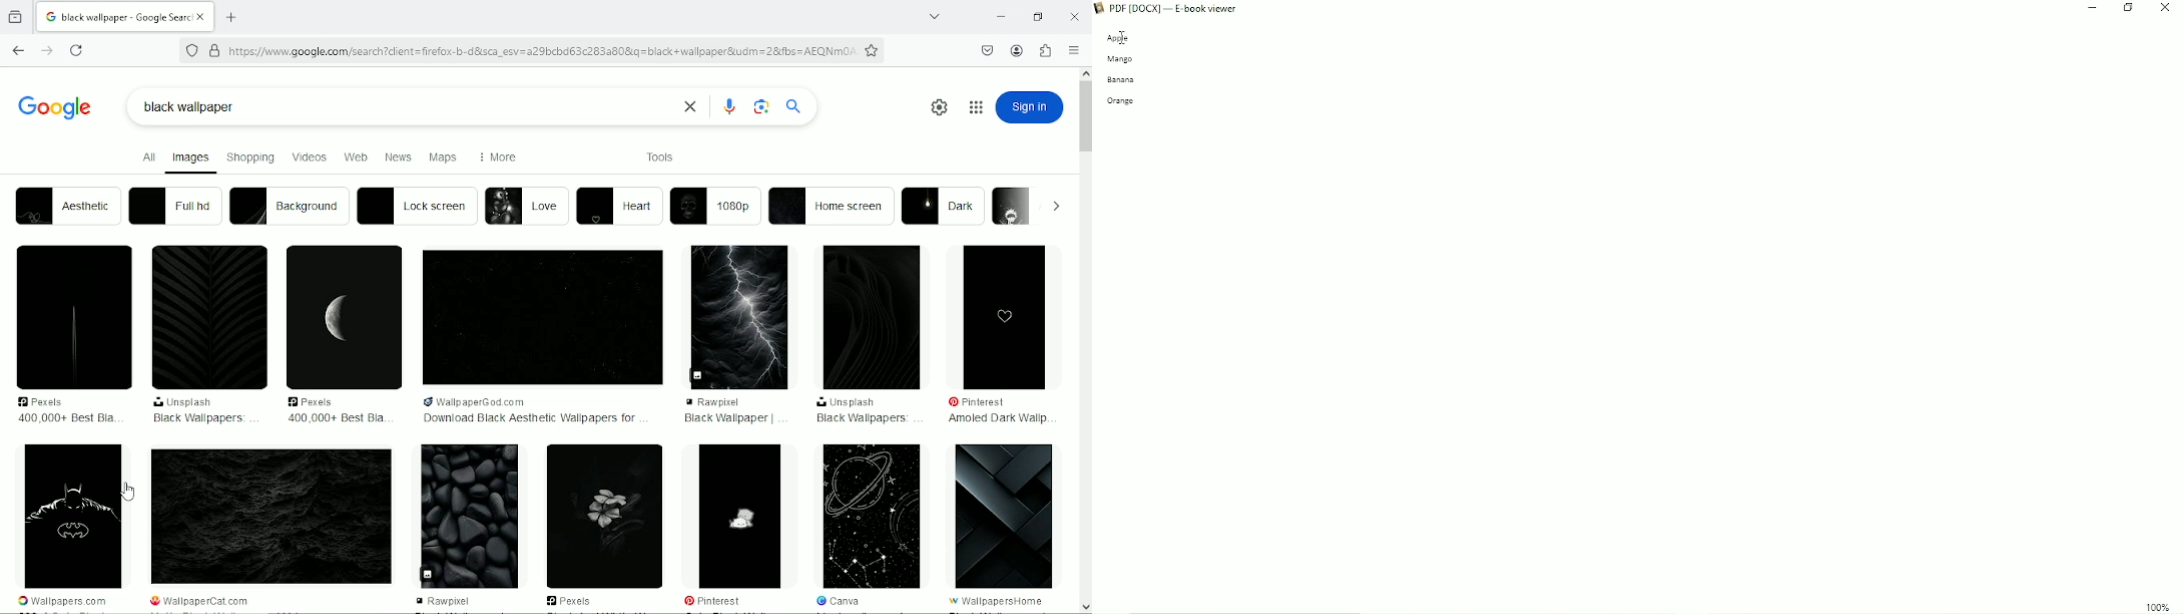  I want to click on go back, so click(17, 48).